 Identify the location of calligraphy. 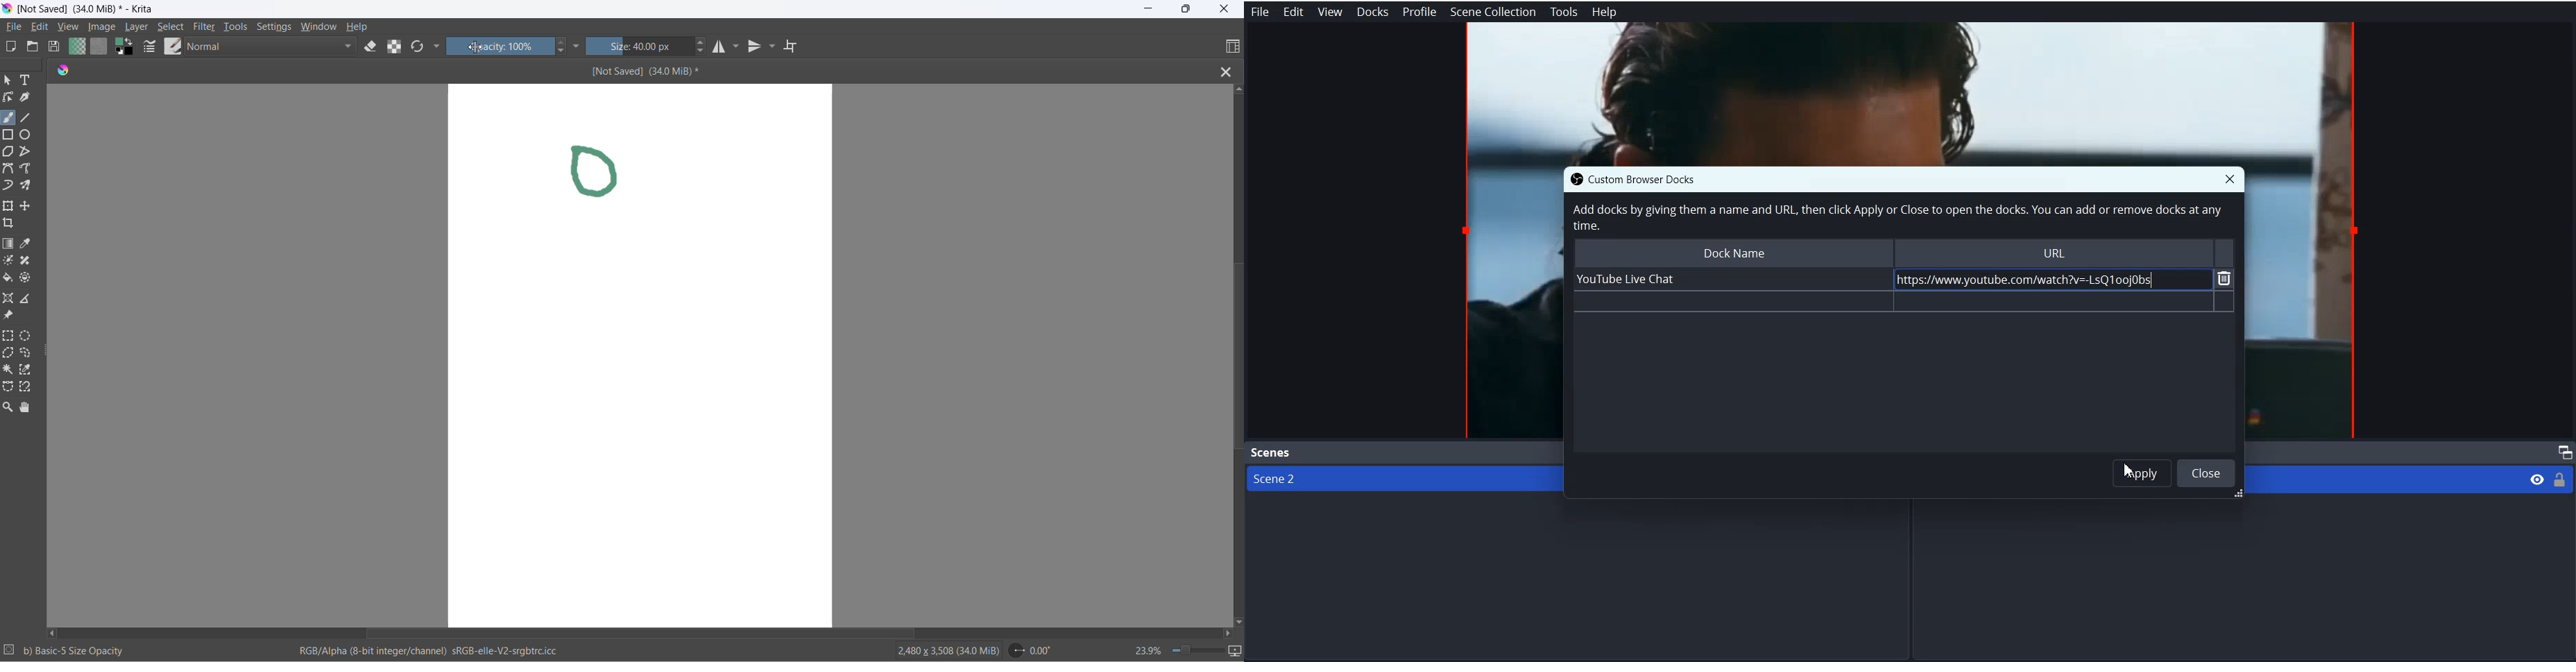
(30, 99).